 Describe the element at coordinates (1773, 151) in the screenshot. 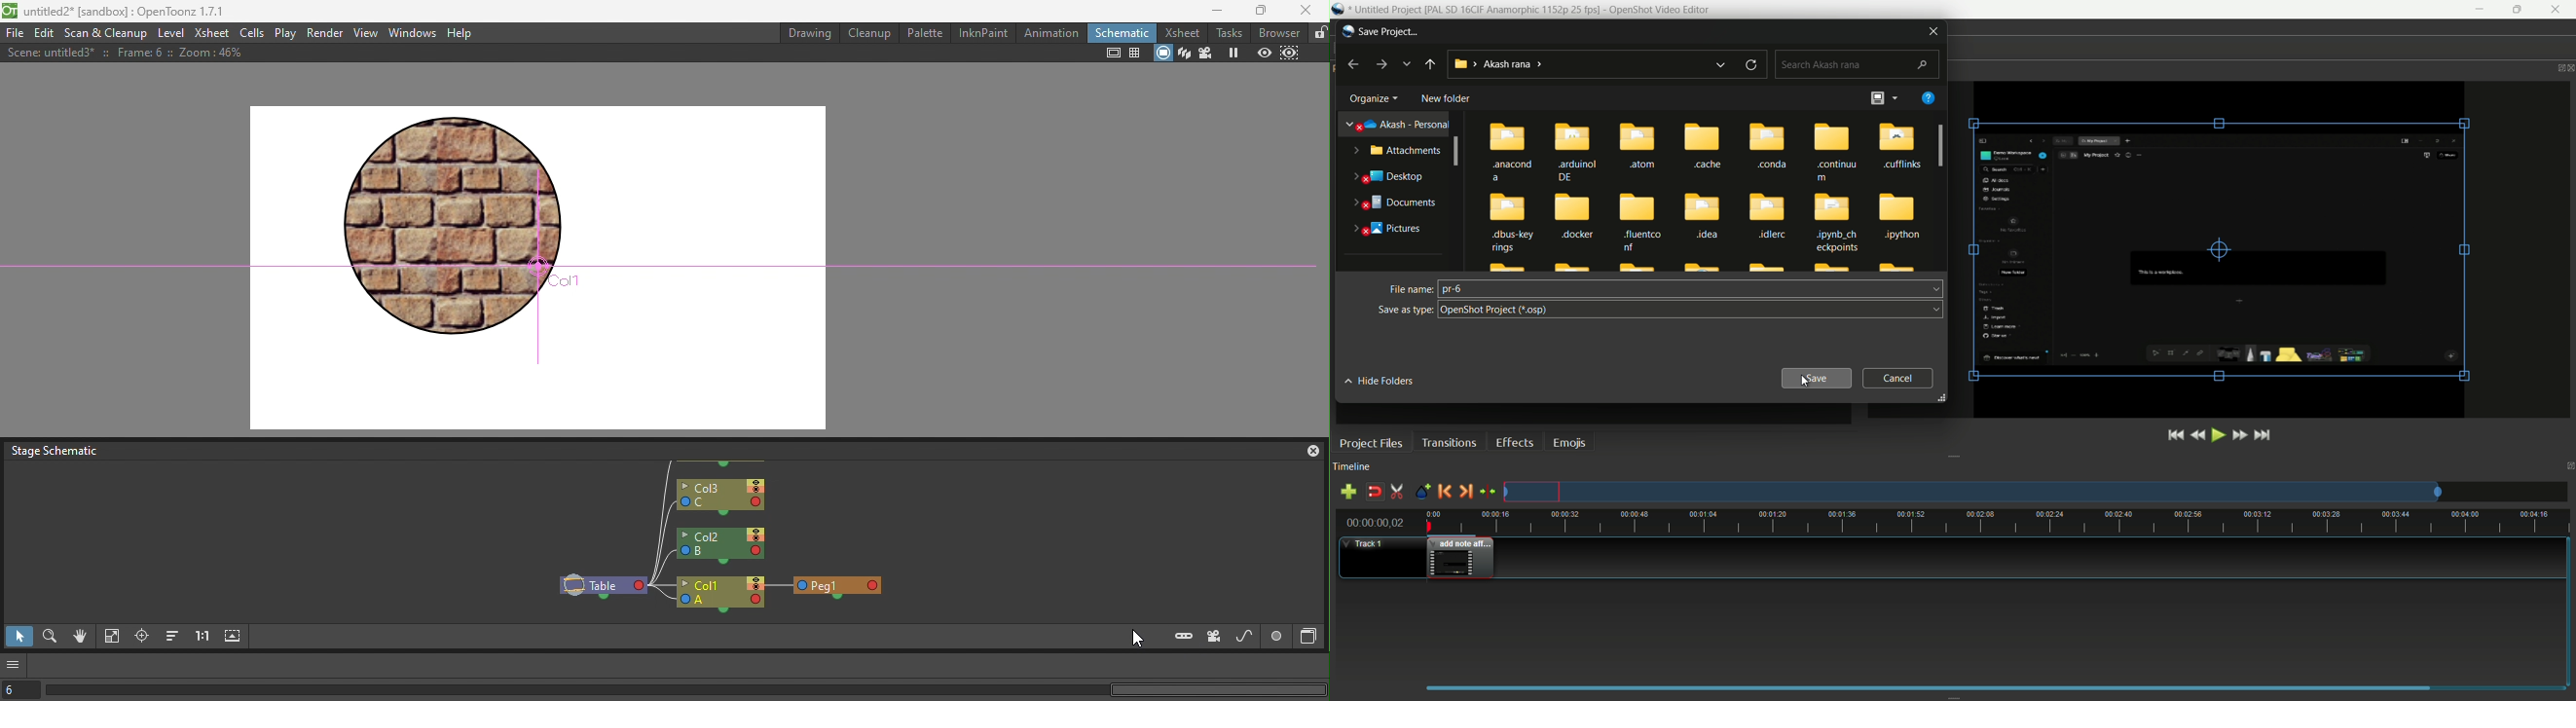

I see `.conda` at that location.